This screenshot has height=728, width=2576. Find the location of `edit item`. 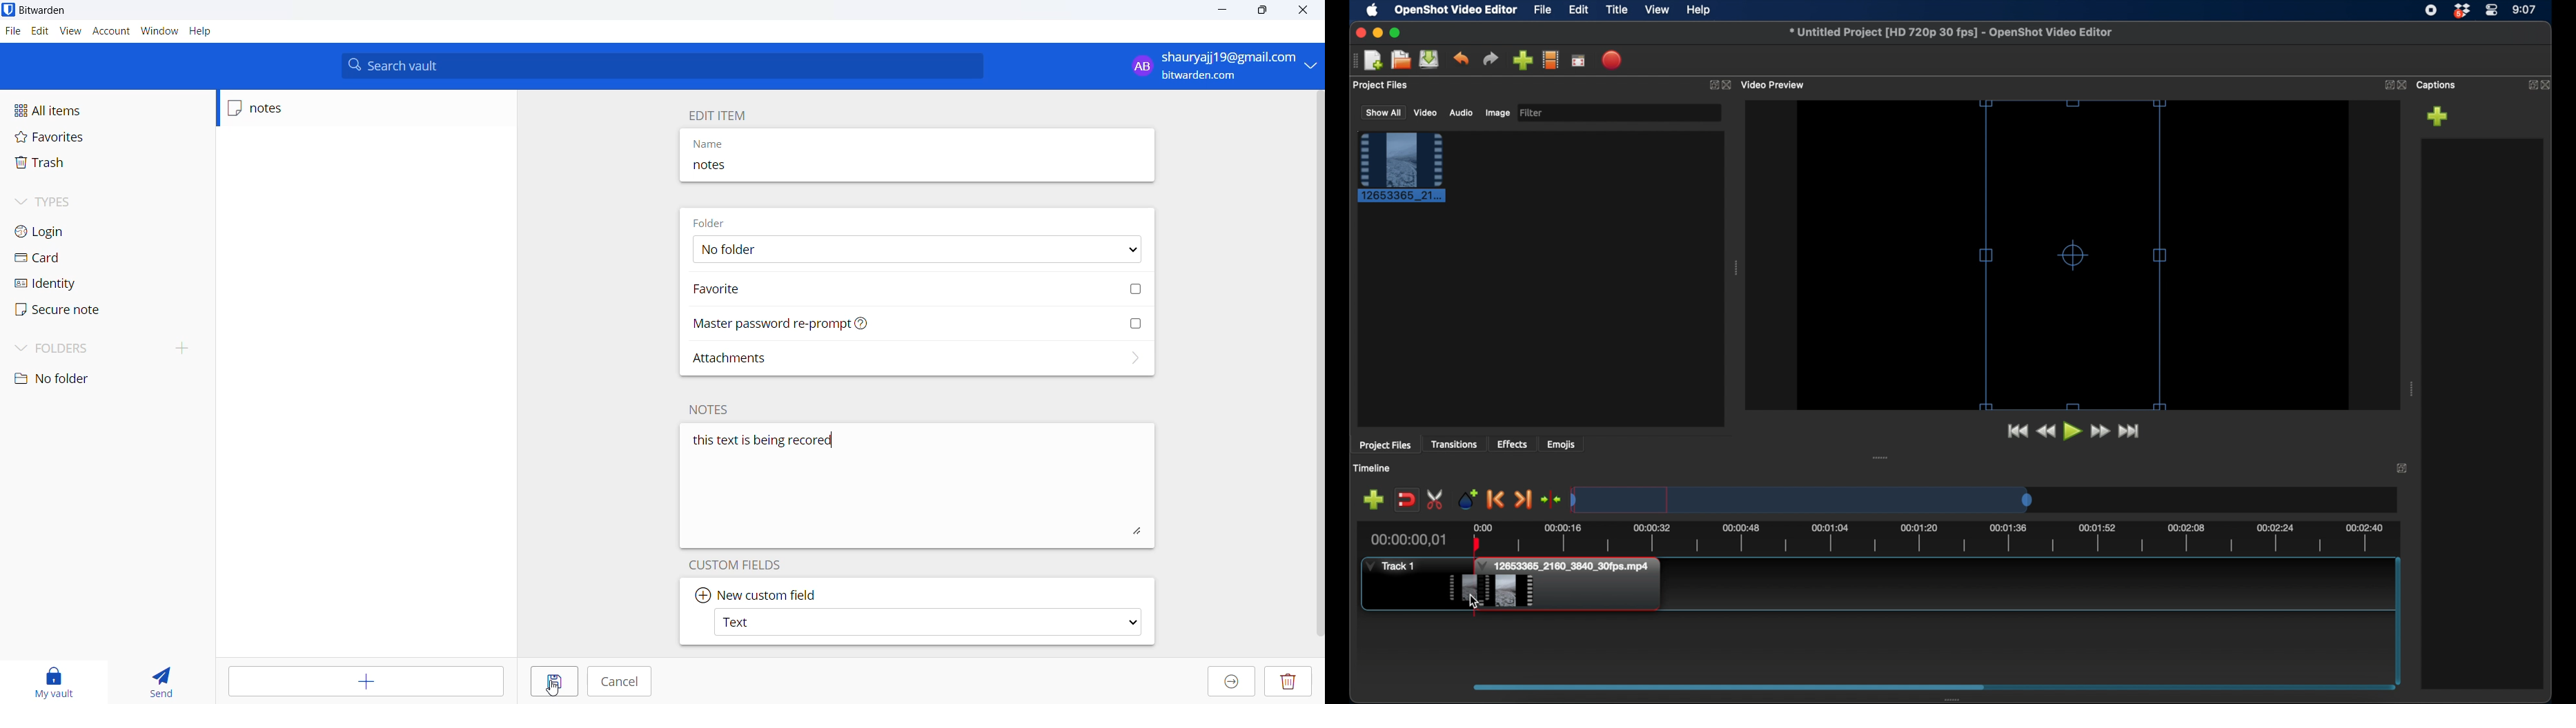

edit item is located at coordinates (727, 115).